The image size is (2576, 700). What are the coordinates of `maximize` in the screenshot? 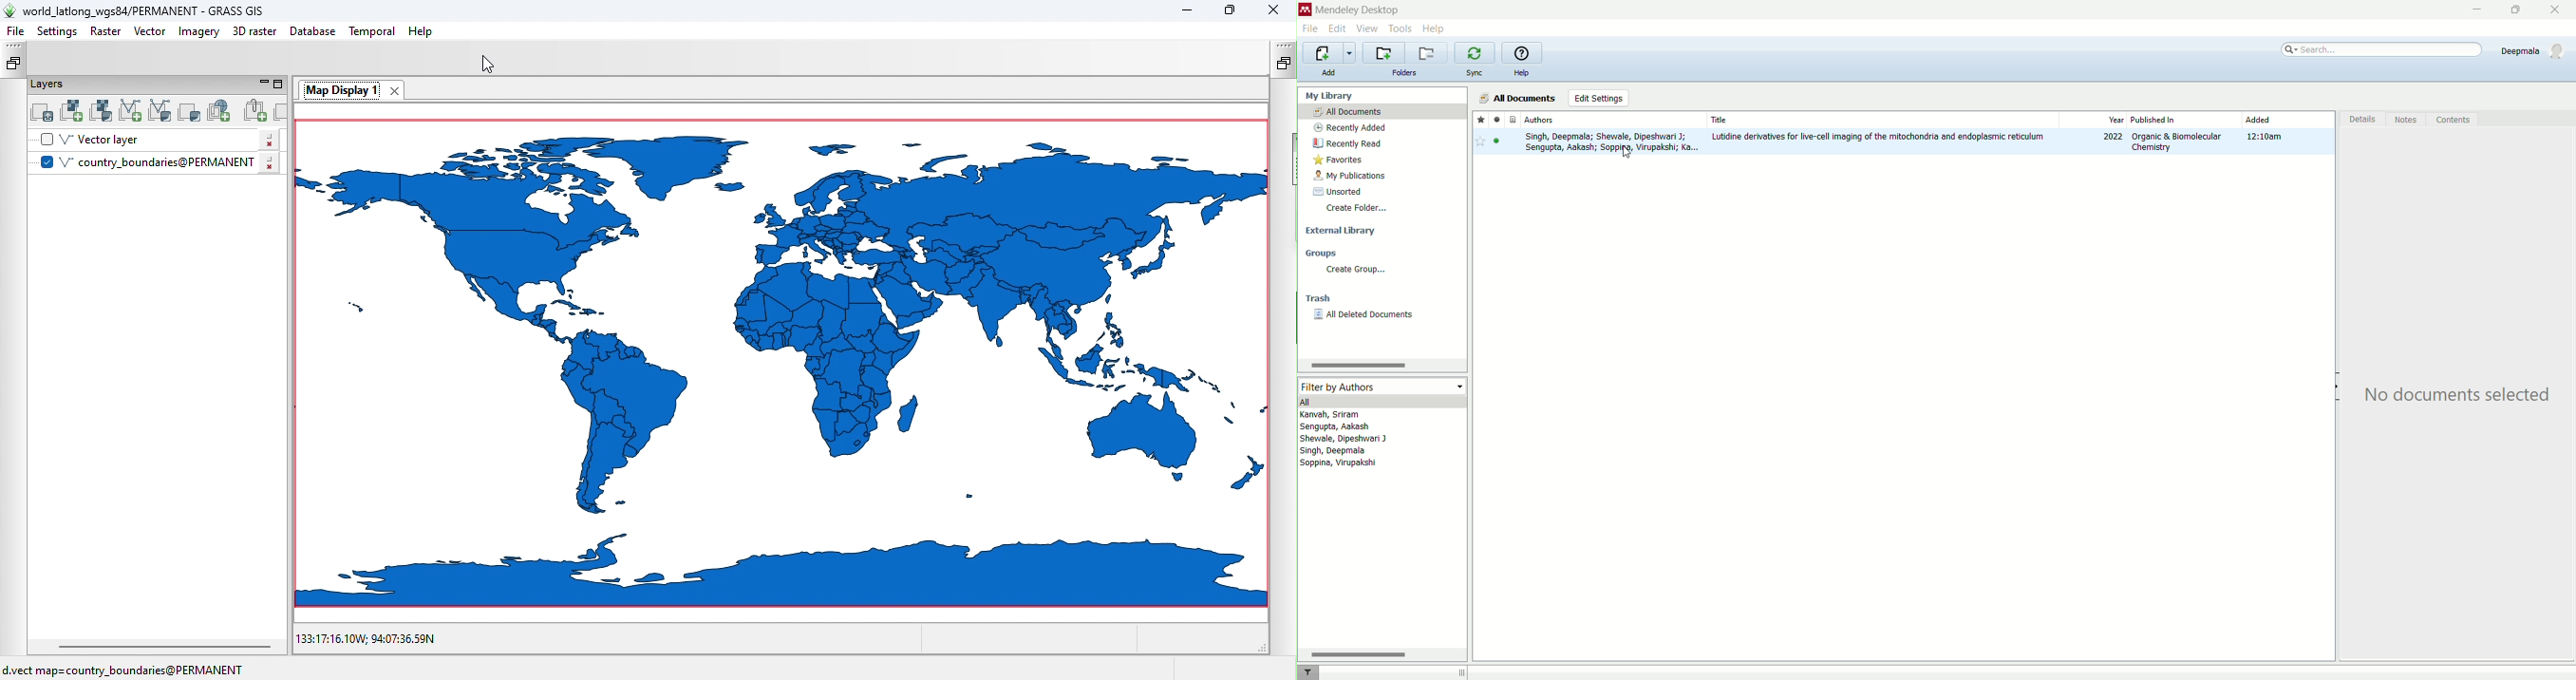 It's located at (2517, 9).